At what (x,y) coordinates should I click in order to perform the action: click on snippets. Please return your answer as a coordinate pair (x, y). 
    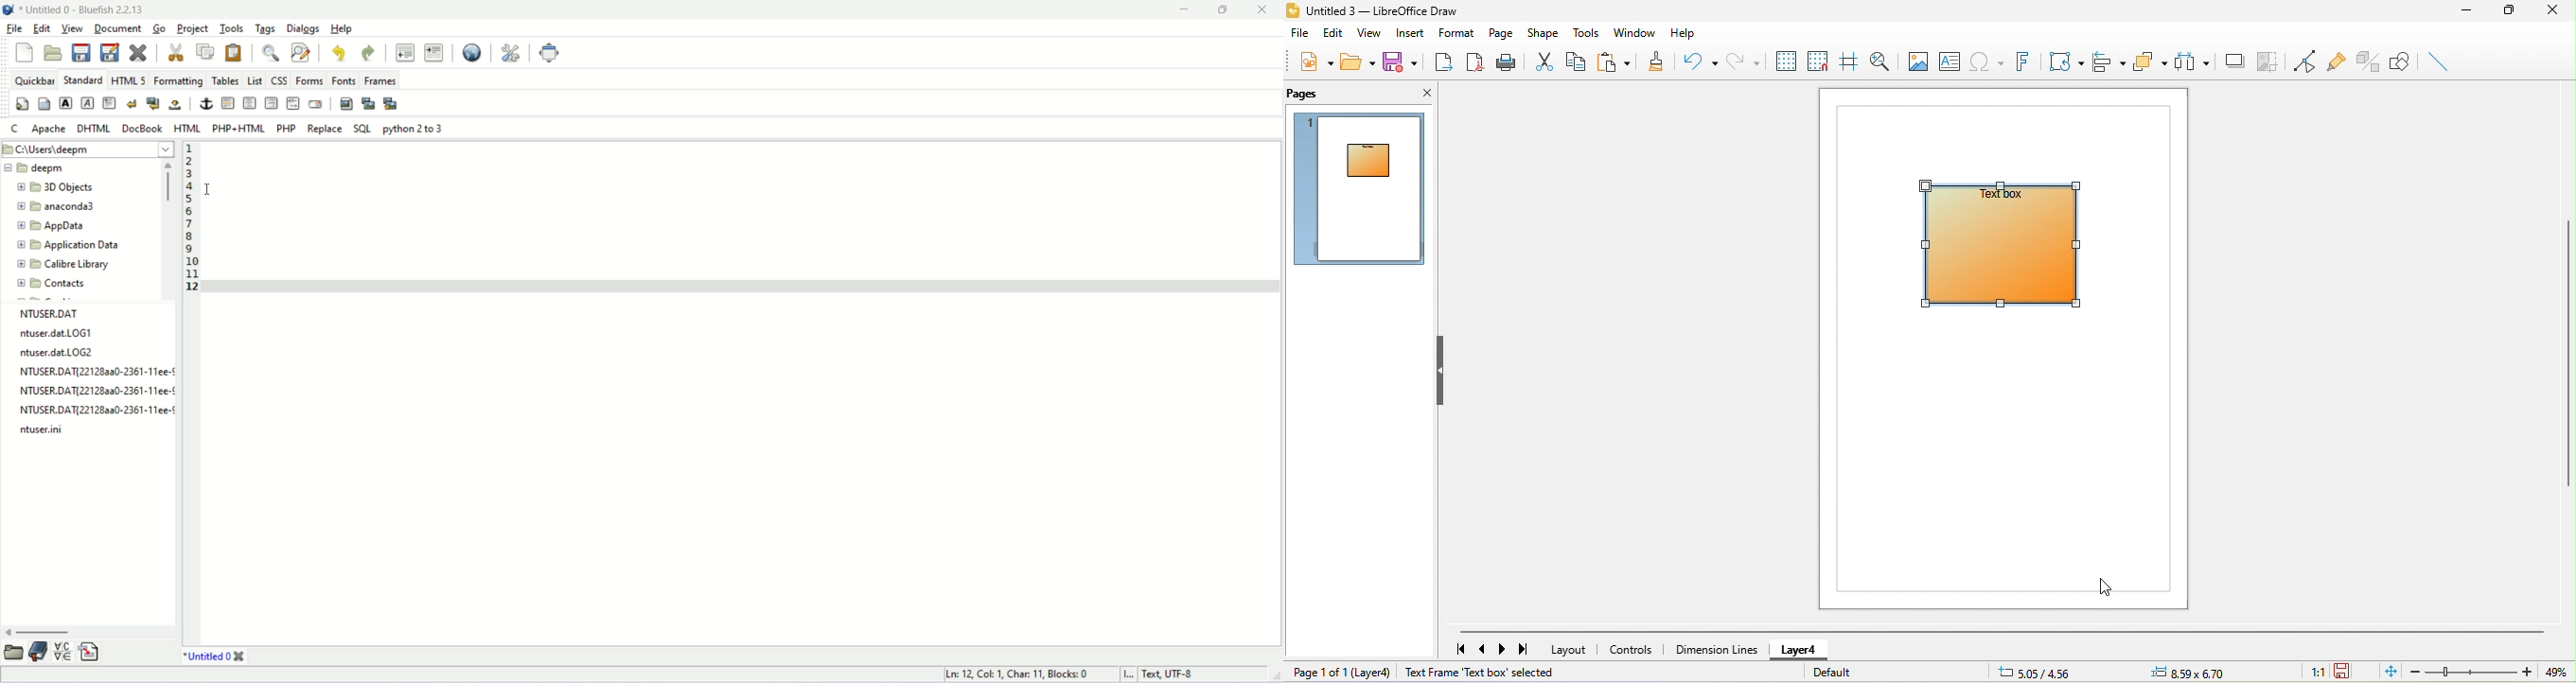
    Looking at the image, I should click on (92, 654).